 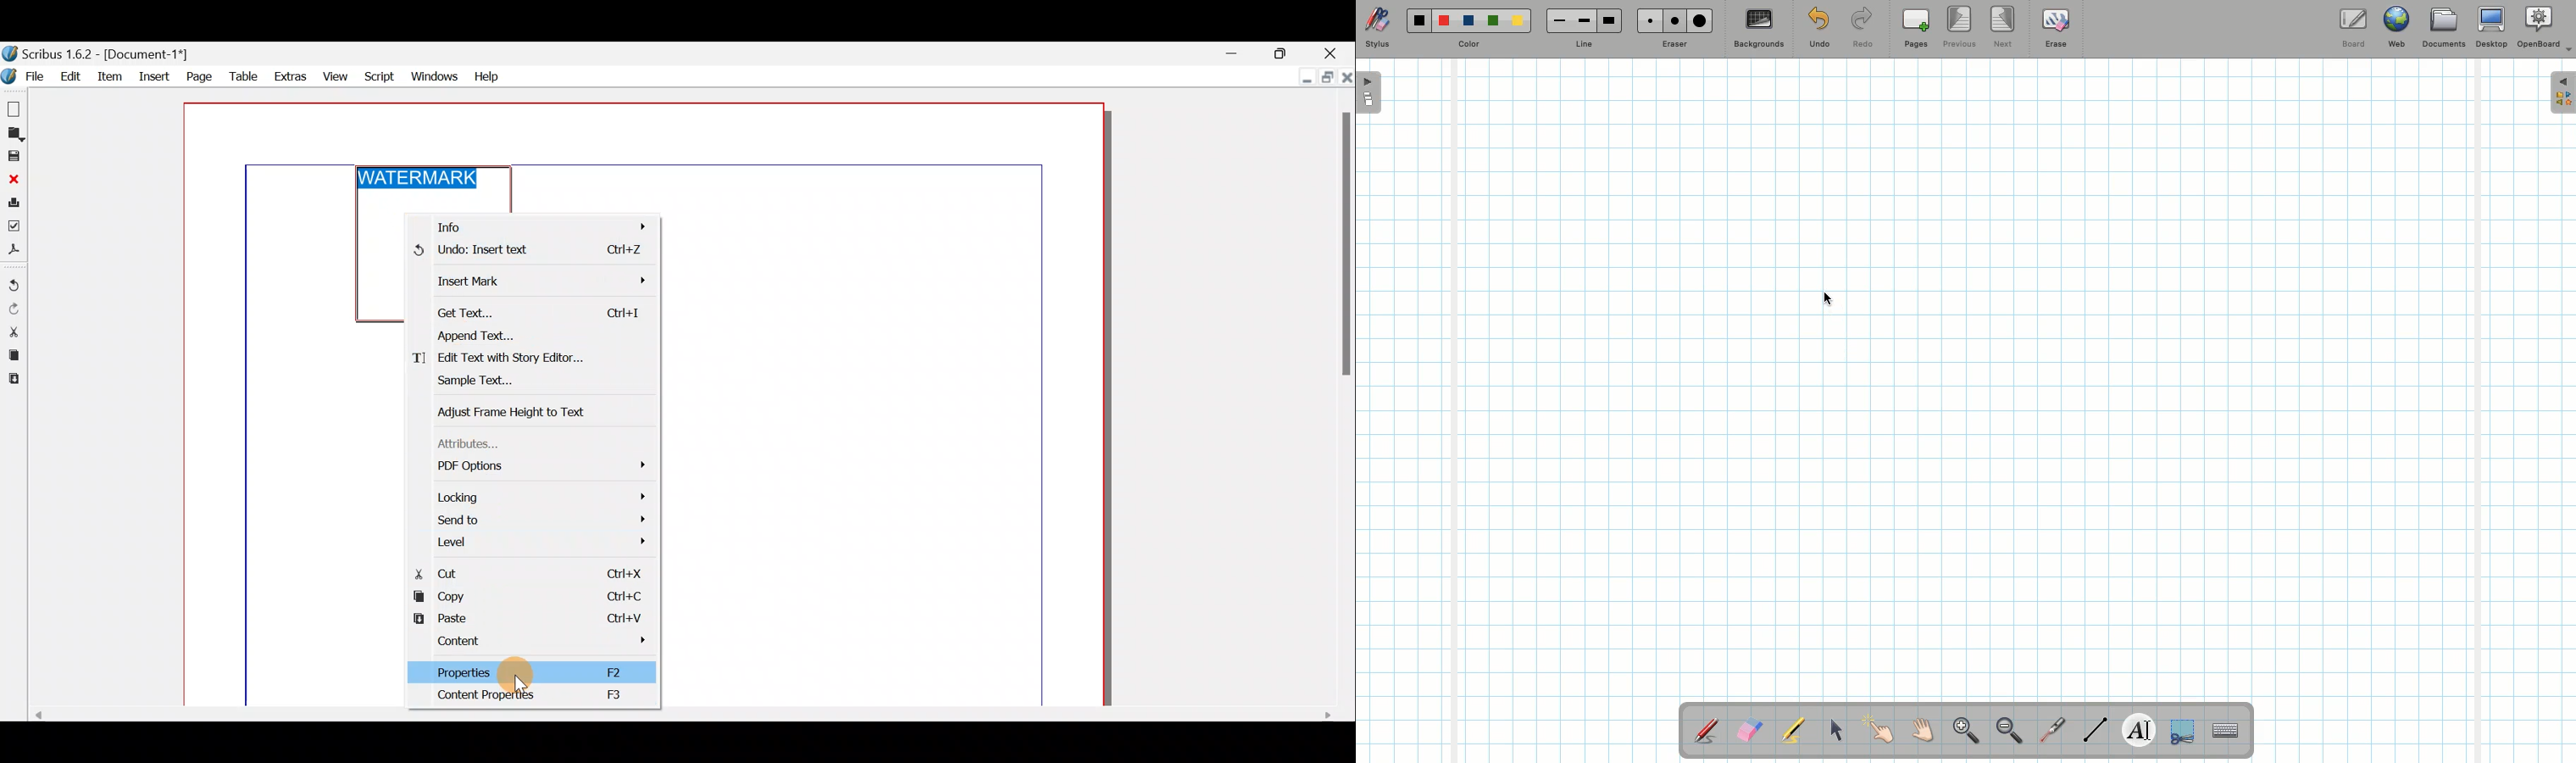 I want to click on Content Properties, so click(x=537, y=696).